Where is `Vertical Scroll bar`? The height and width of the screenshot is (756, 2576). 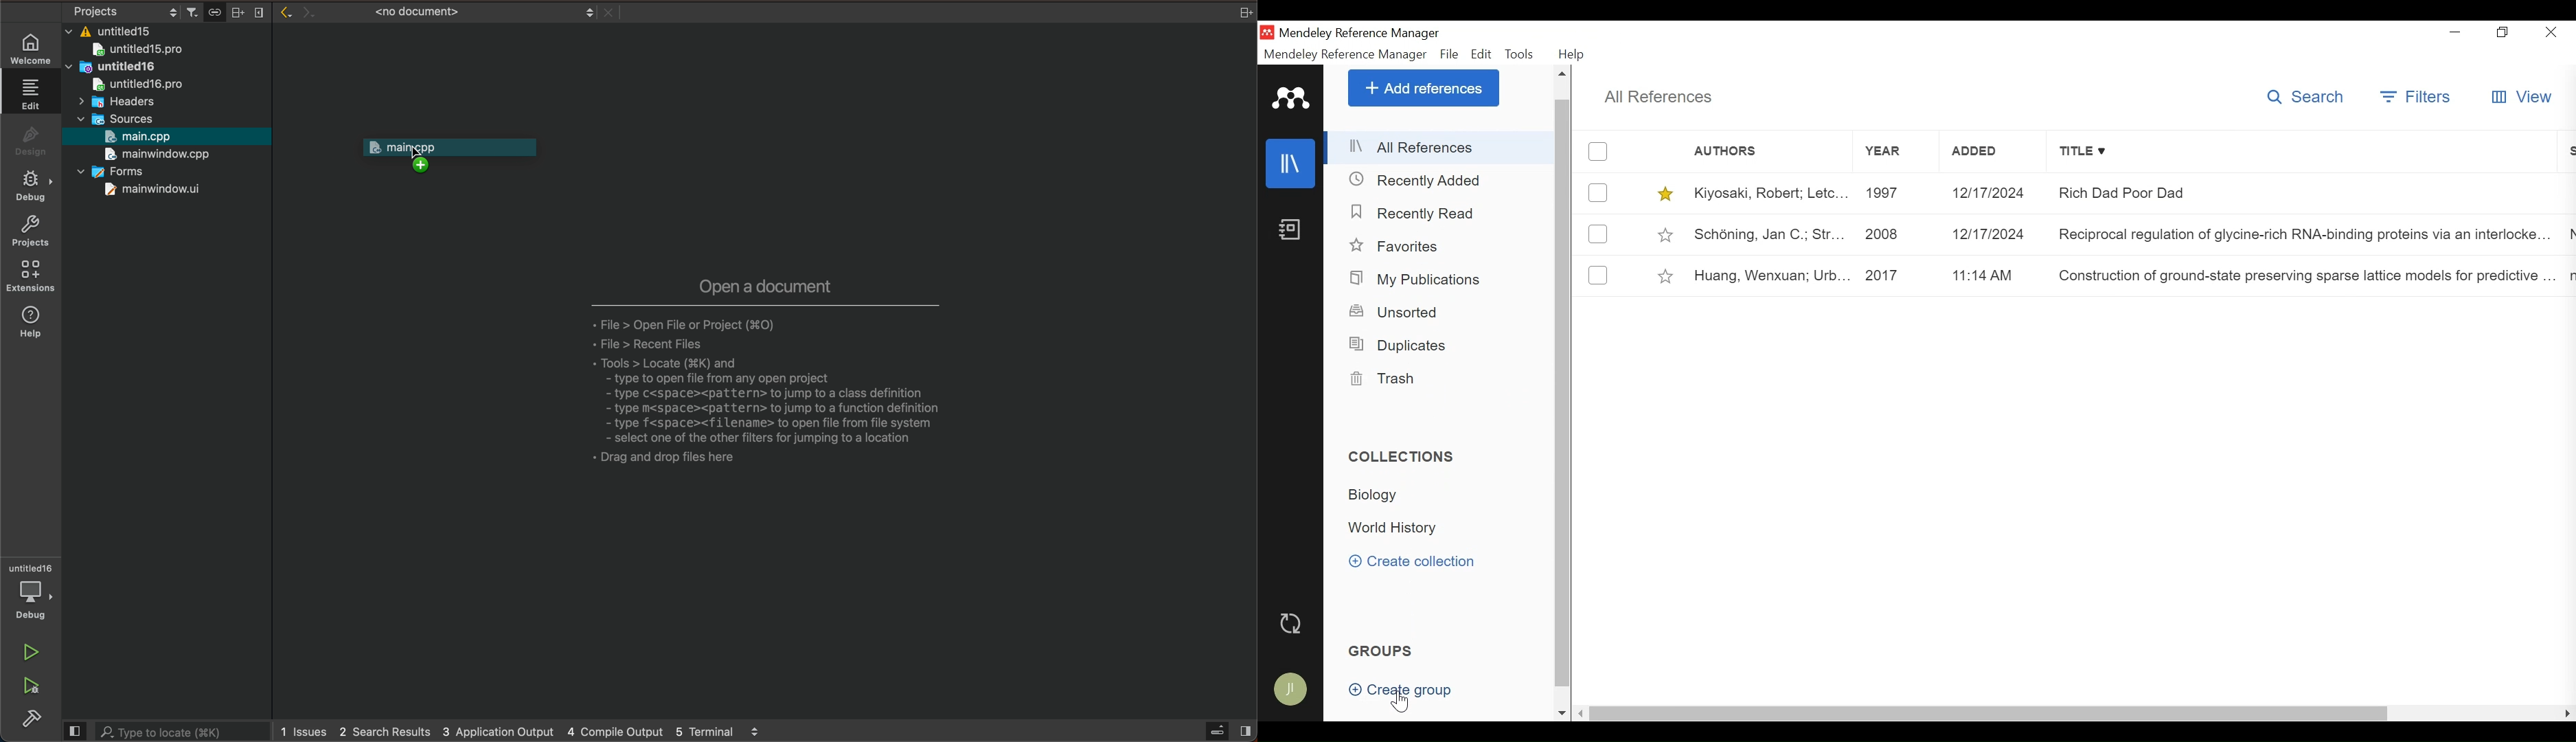 Vertical Scroll bar is located at coordinates (1564, 393).